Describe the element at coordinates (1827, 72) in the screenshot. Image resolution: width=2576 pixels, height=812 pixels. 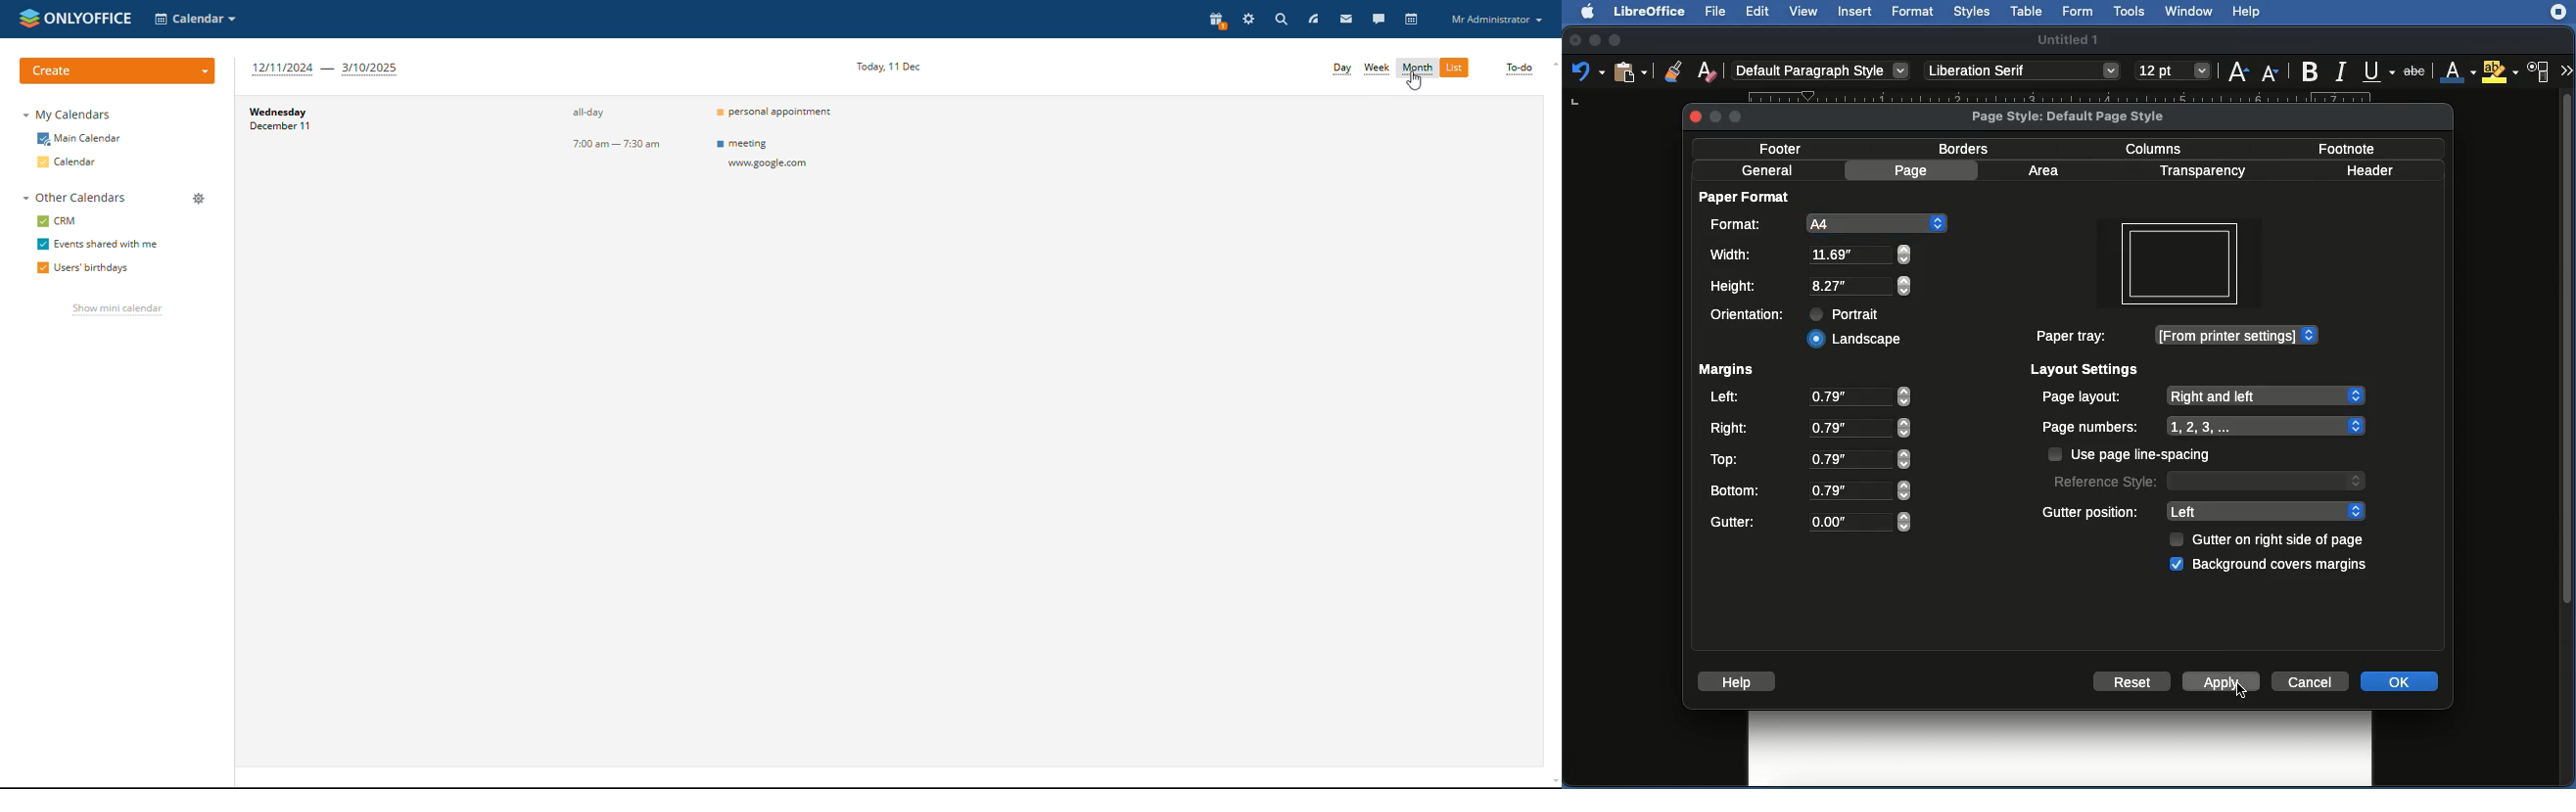
I see `Default paragraph style` at that location.